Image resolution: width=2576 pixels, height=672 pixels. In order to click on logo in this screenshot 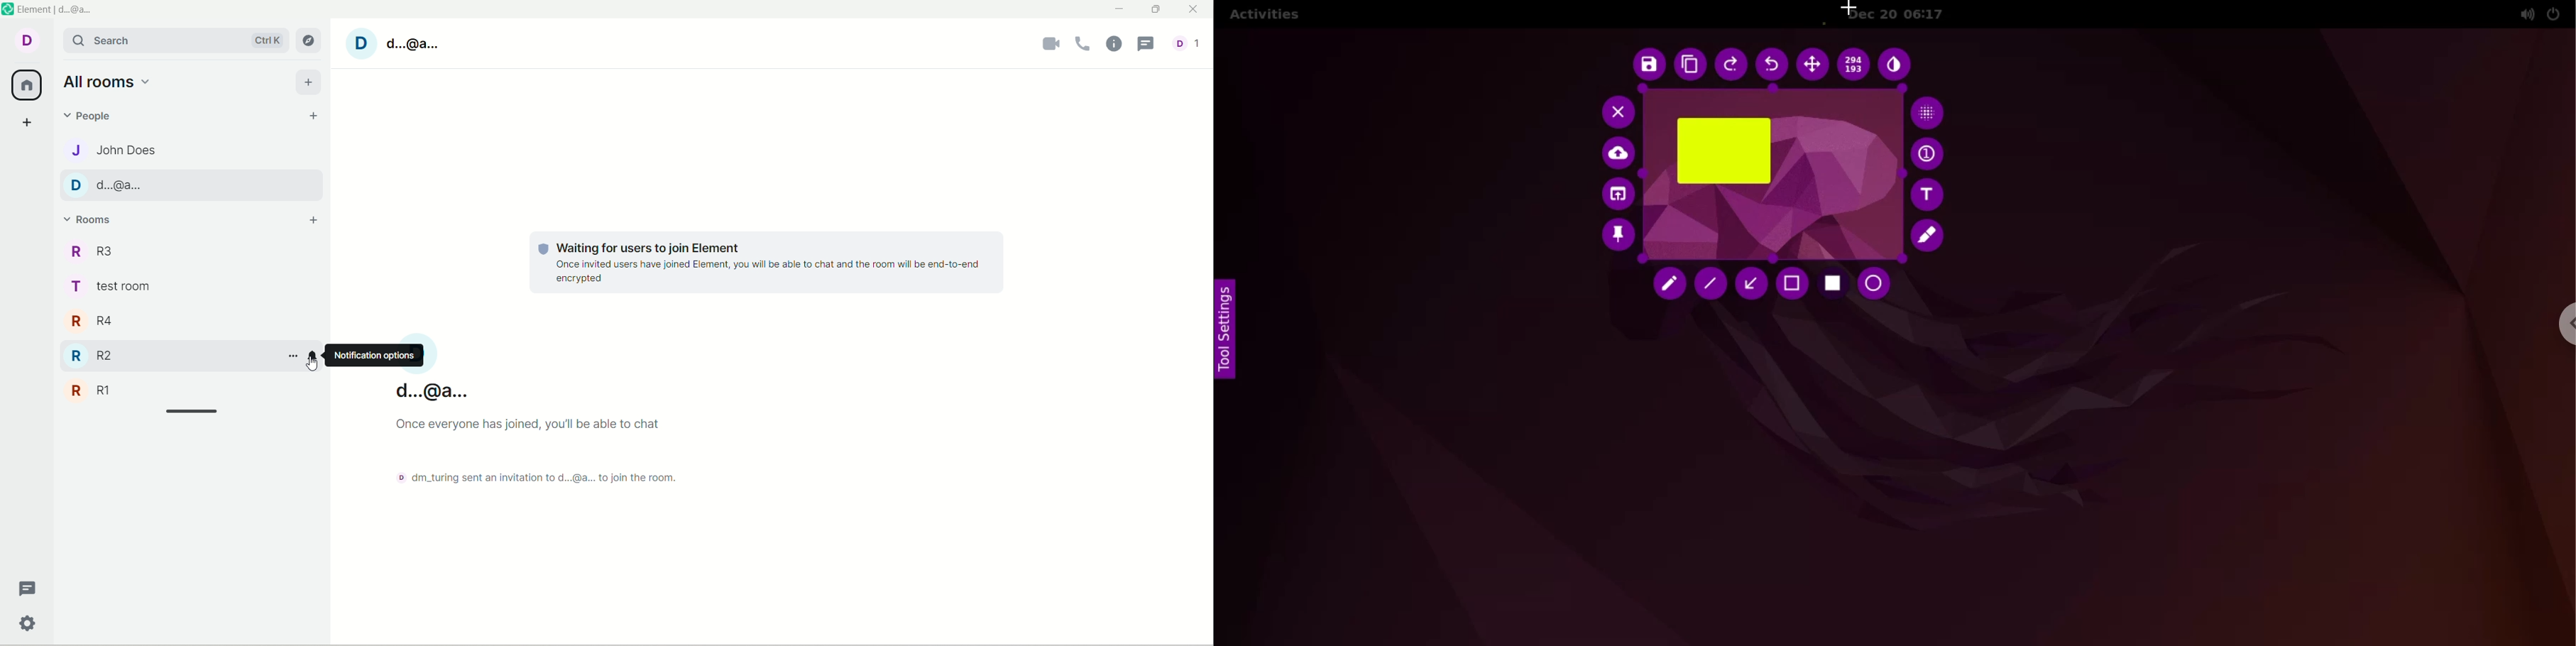, I will do `click(11, 10)`.